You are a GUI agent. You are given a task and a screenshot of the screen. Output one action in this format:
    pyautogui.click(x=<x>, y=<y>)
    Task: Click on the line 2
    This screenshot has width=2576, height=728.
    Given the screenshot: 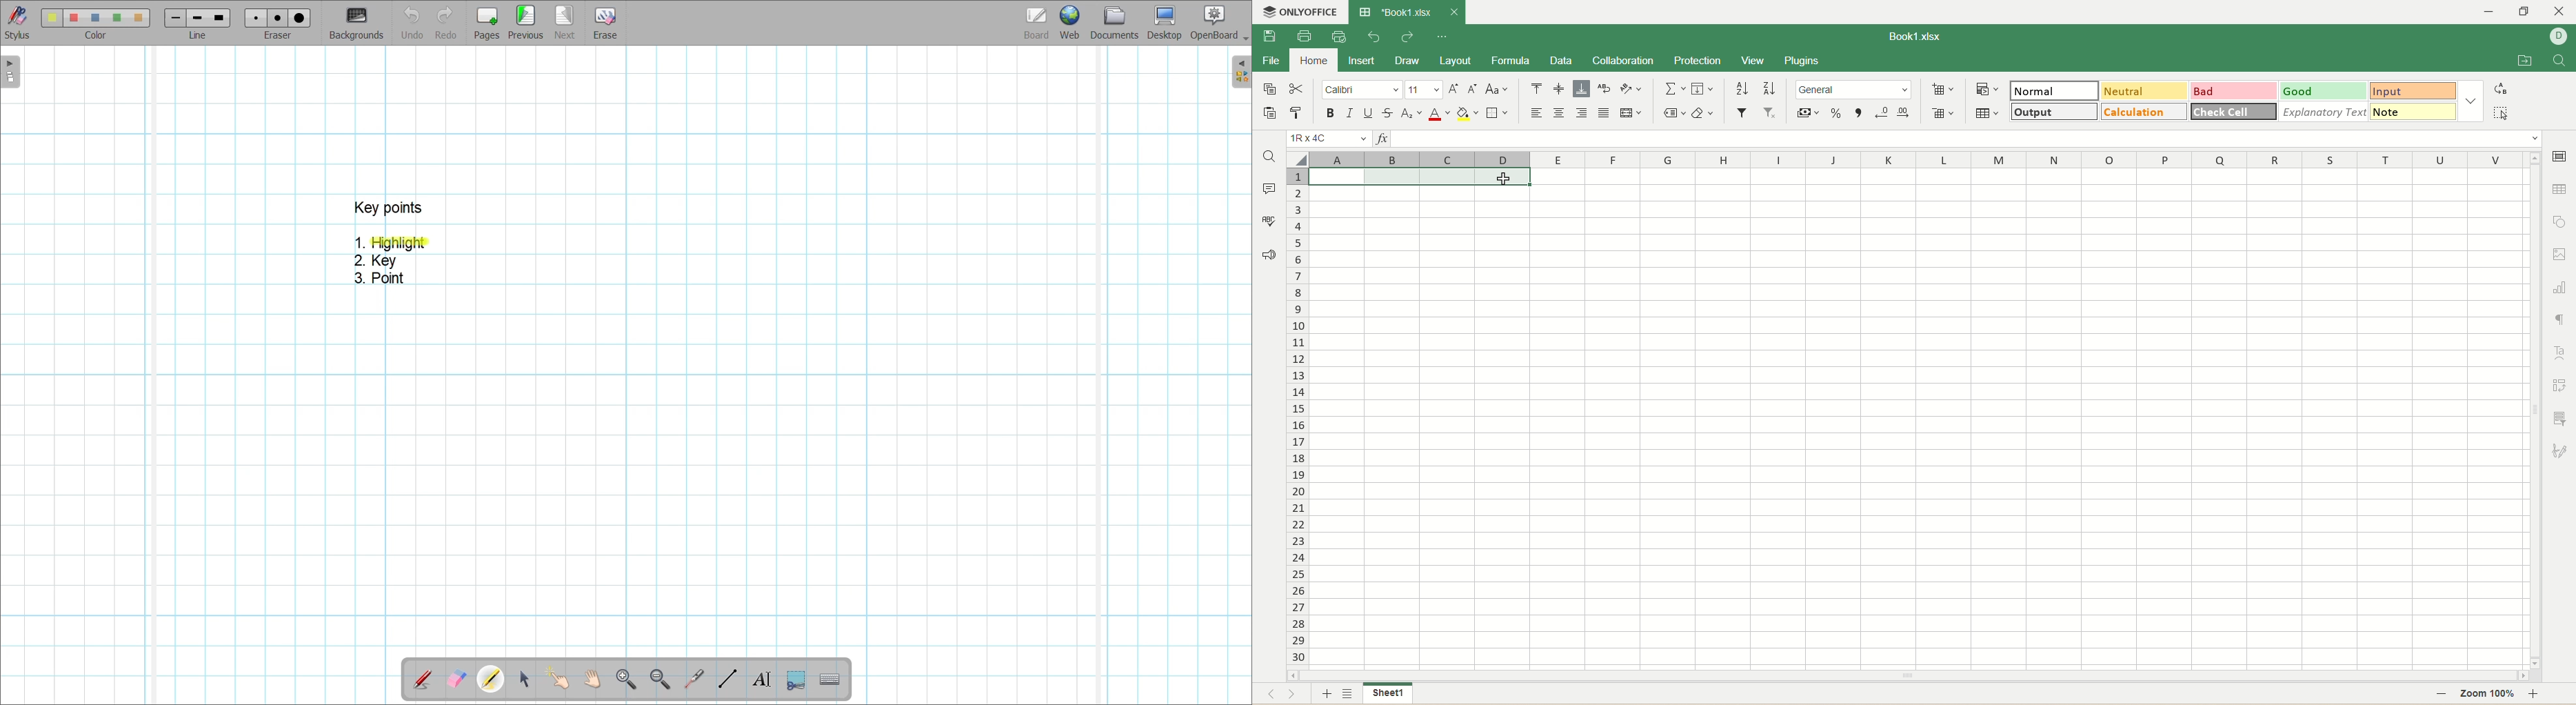 What is the action you would take?
    pyautogui.click(x=196, y=18)
    